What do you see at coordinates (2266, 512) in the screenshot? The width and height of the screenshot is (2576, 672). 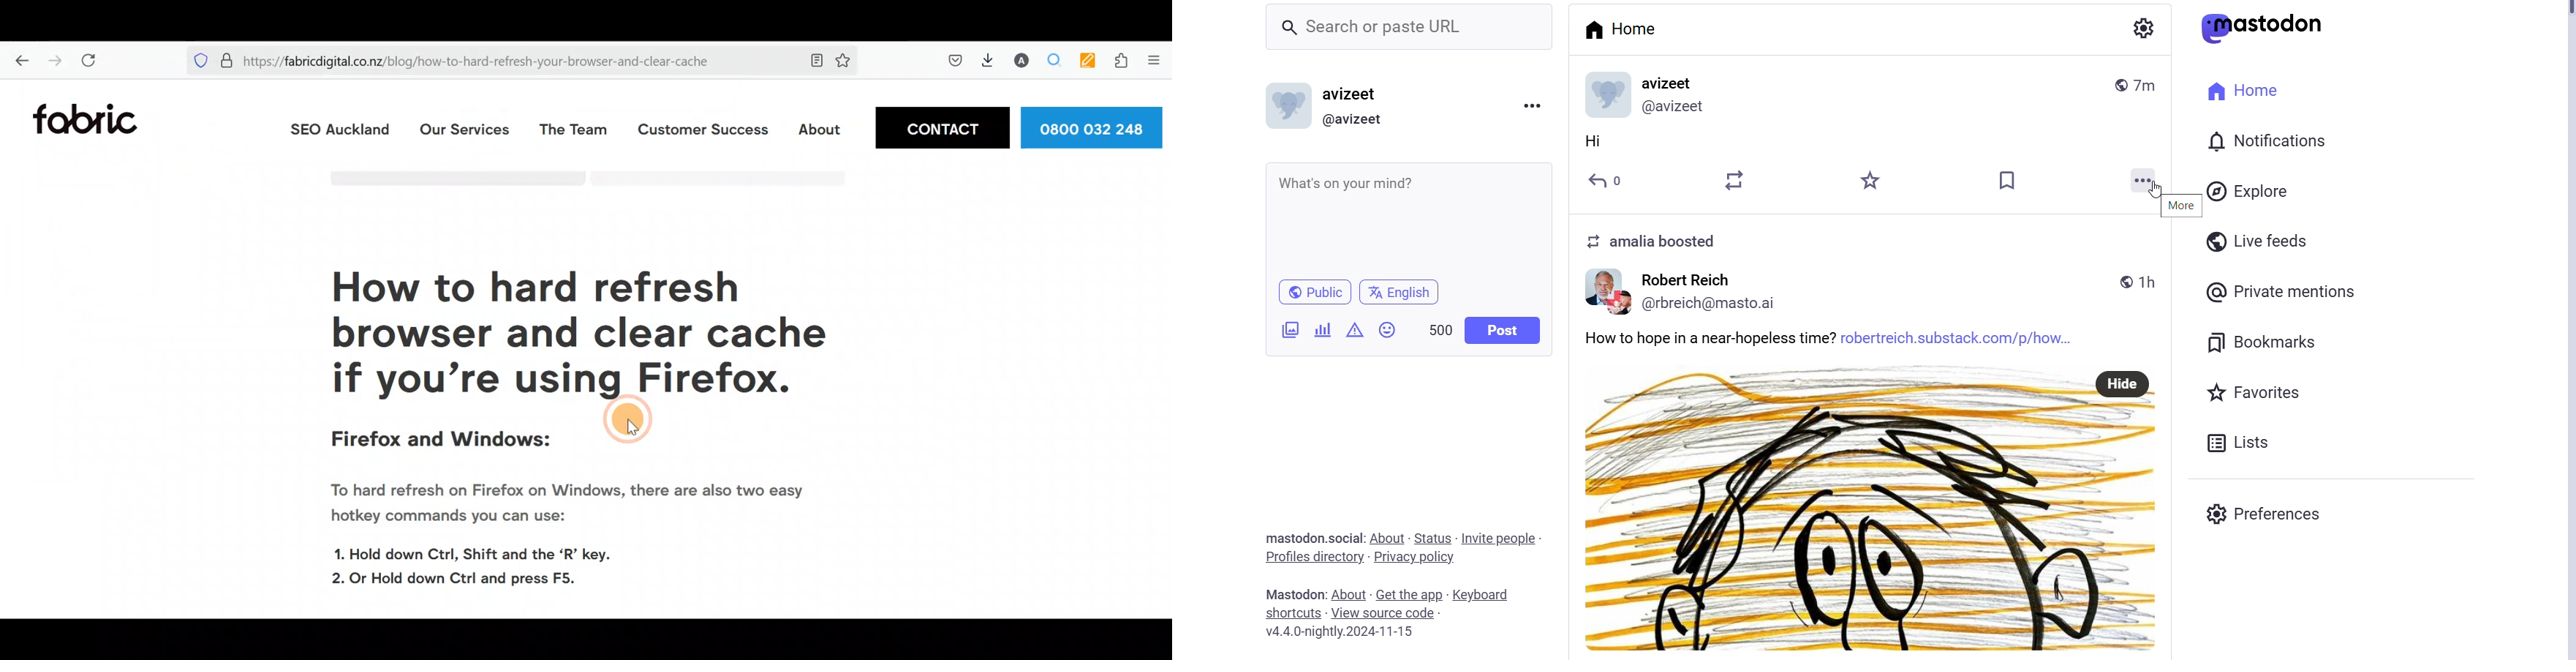 I see `preferences` at bounding box center [2266, 512].